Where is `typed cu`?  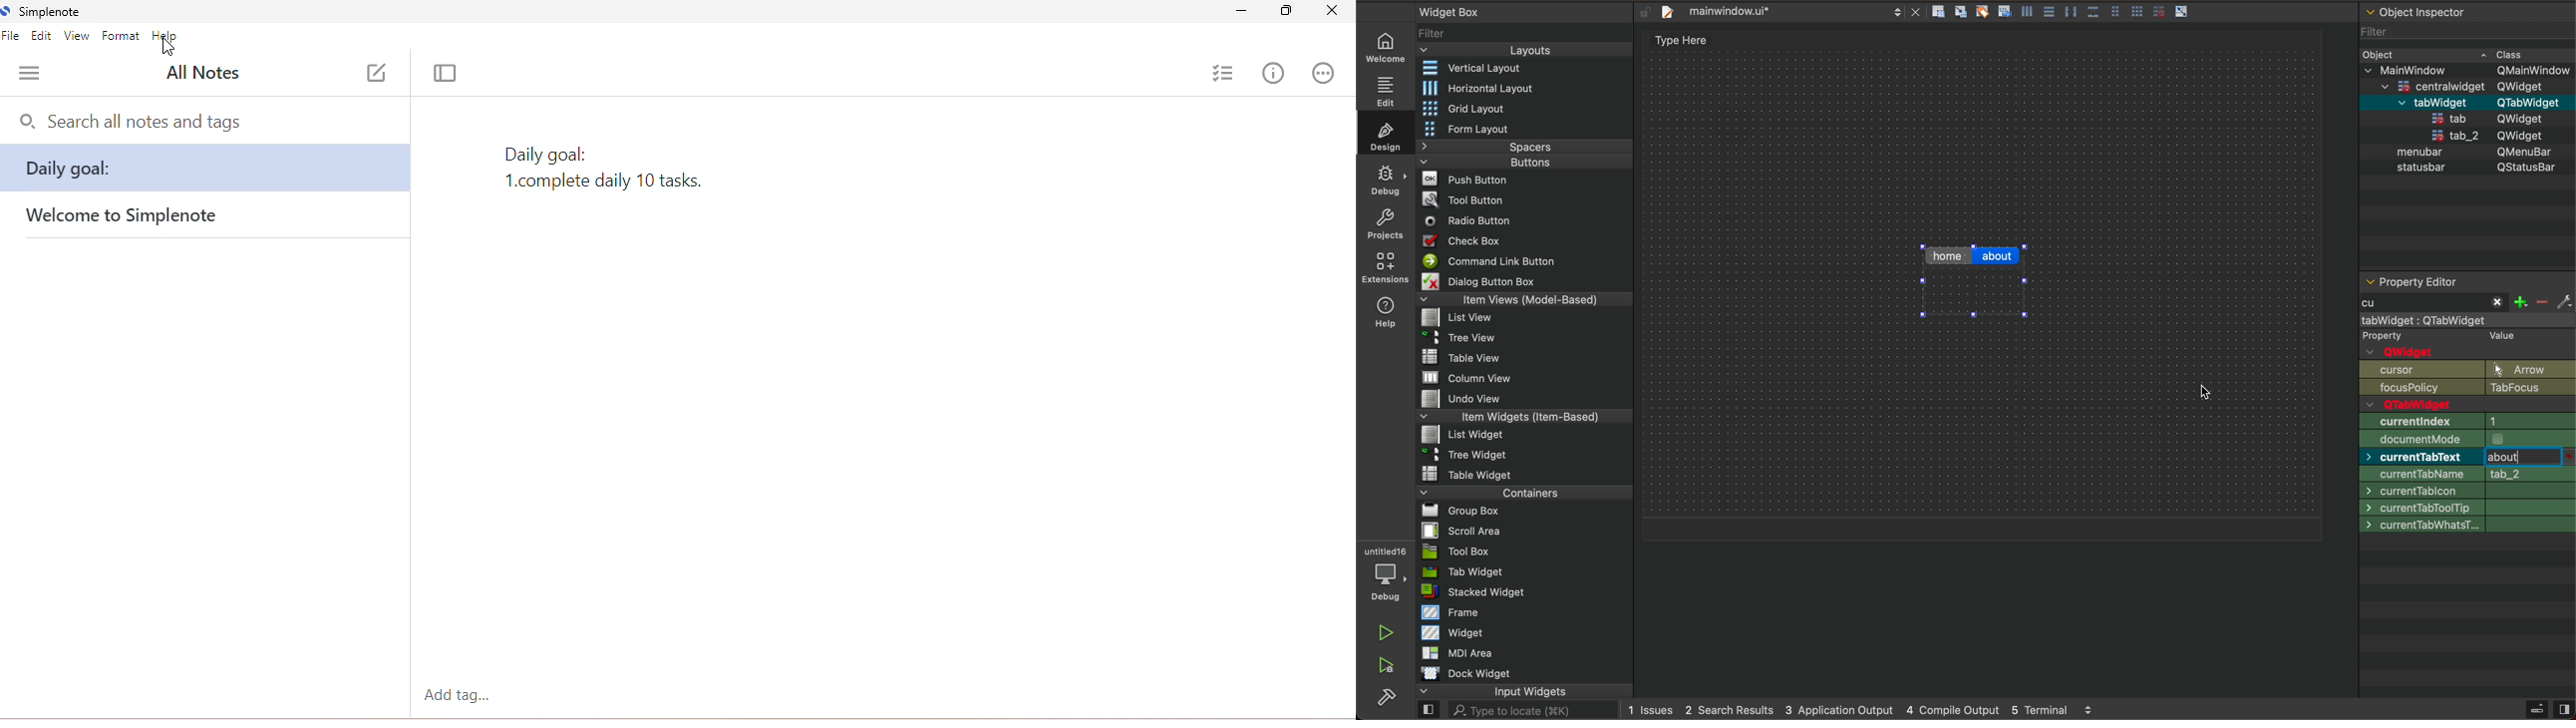
typed cu is located at coordinates (2433, 304).